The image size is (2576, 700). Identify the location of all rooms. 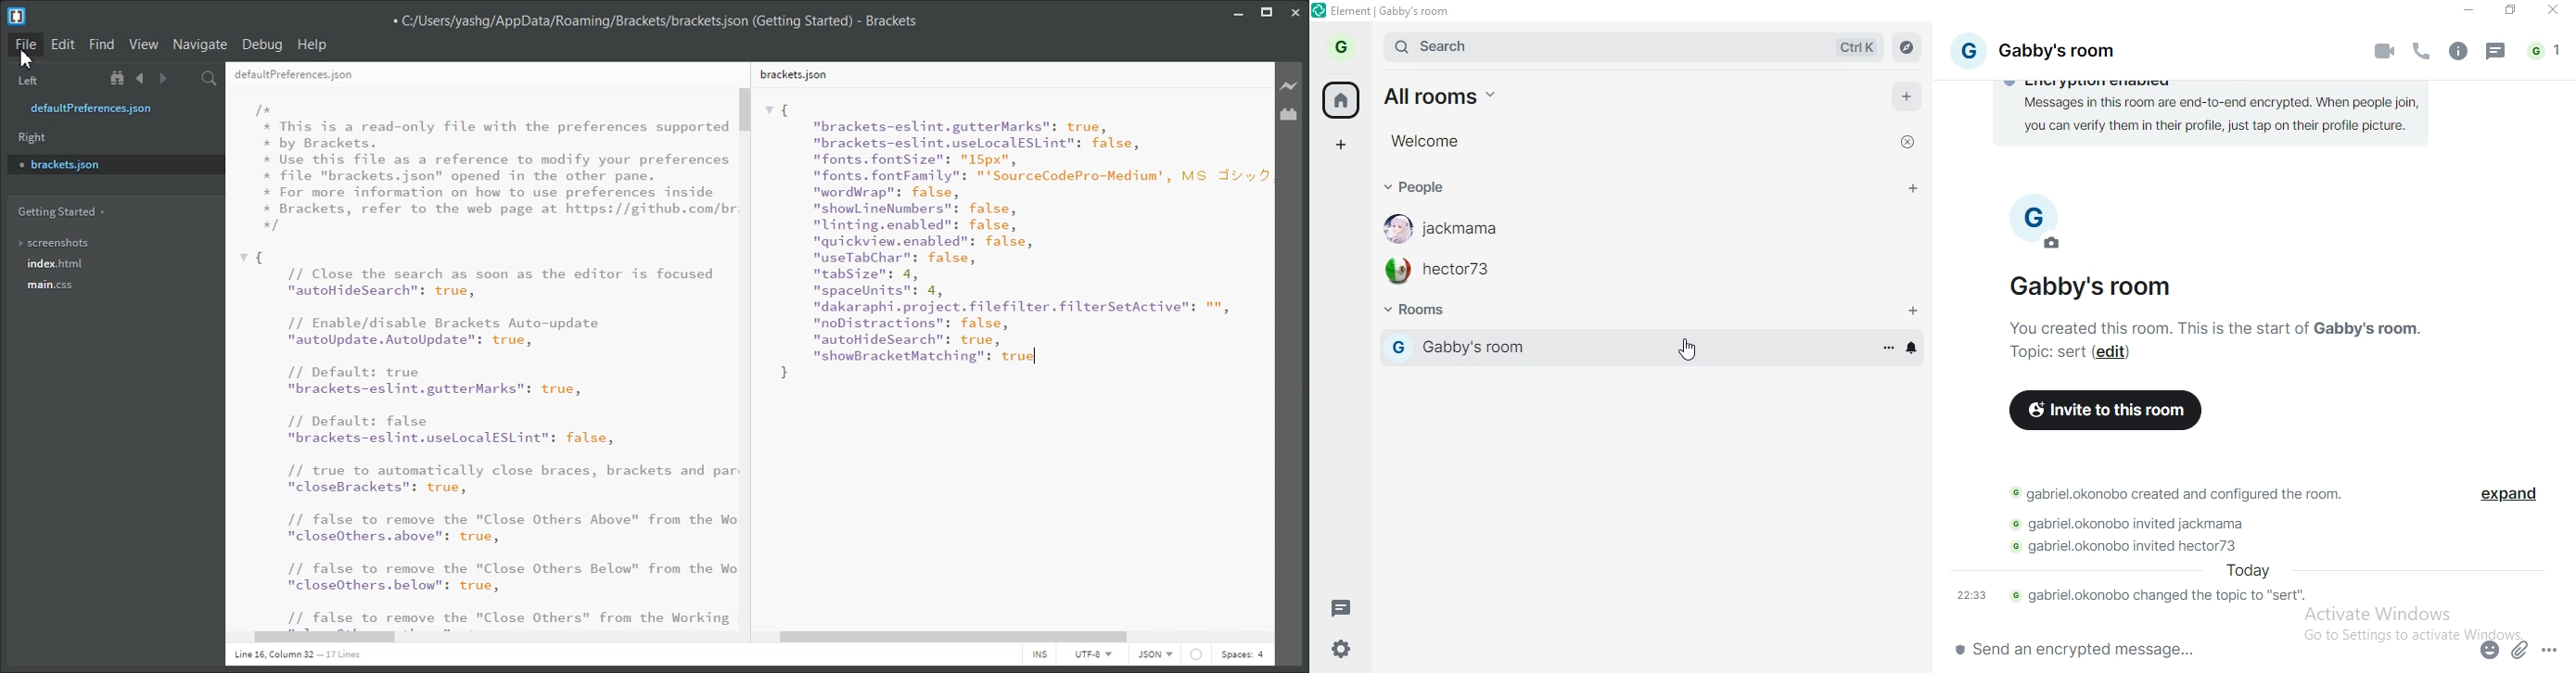
(1459, 95).